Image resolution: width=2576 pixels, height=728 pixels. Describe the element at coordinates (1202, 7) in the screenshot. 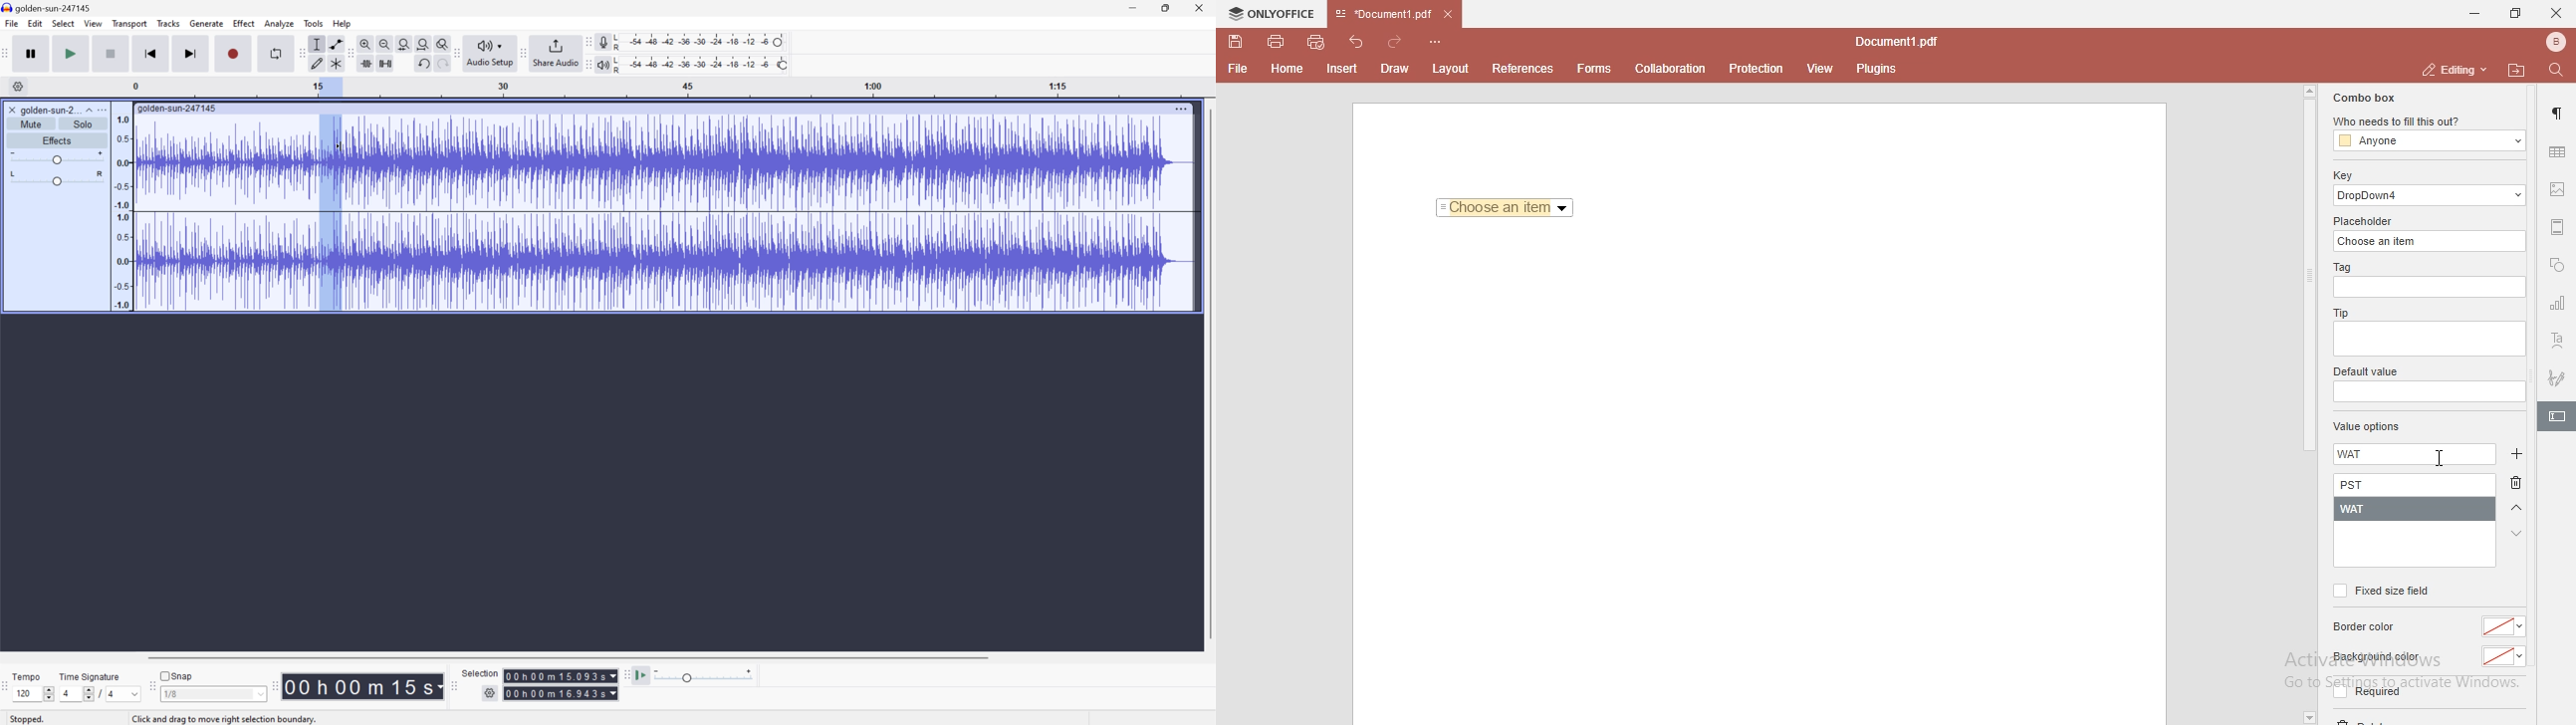

I see `Close` at that location.